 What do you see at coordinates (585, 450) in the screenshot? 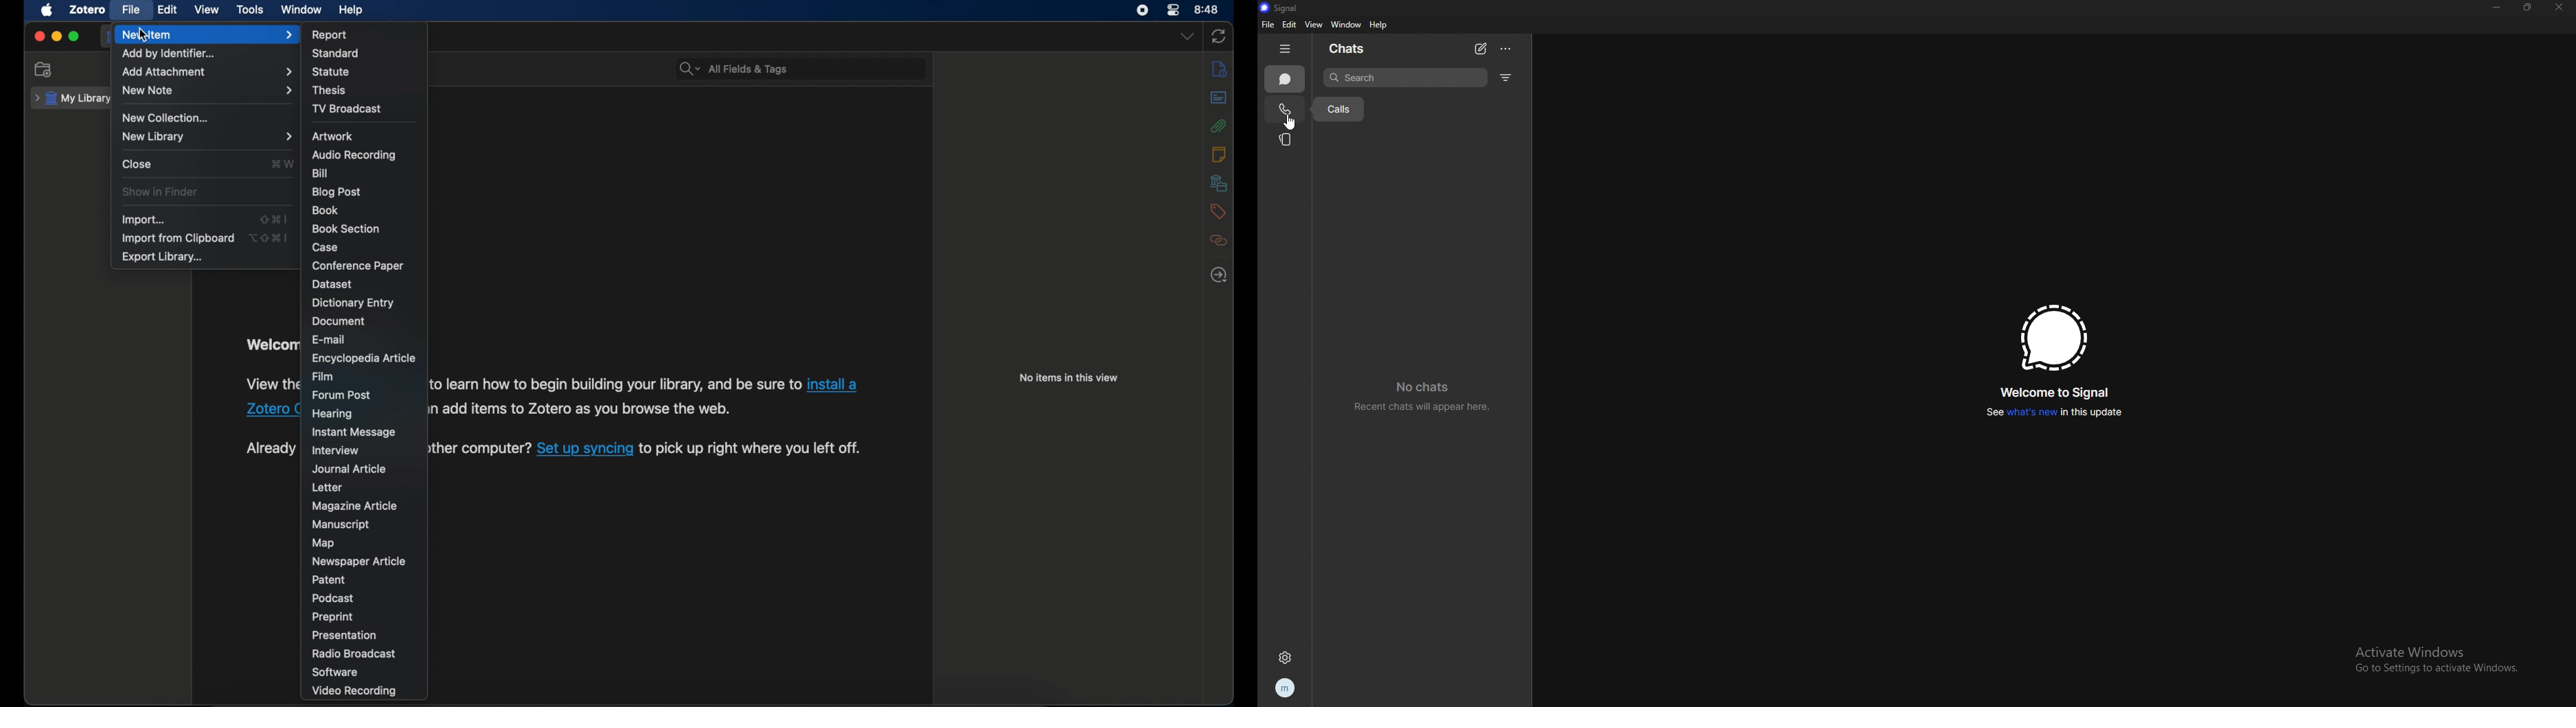
I see `sync link` at bounding box center [585, 450].